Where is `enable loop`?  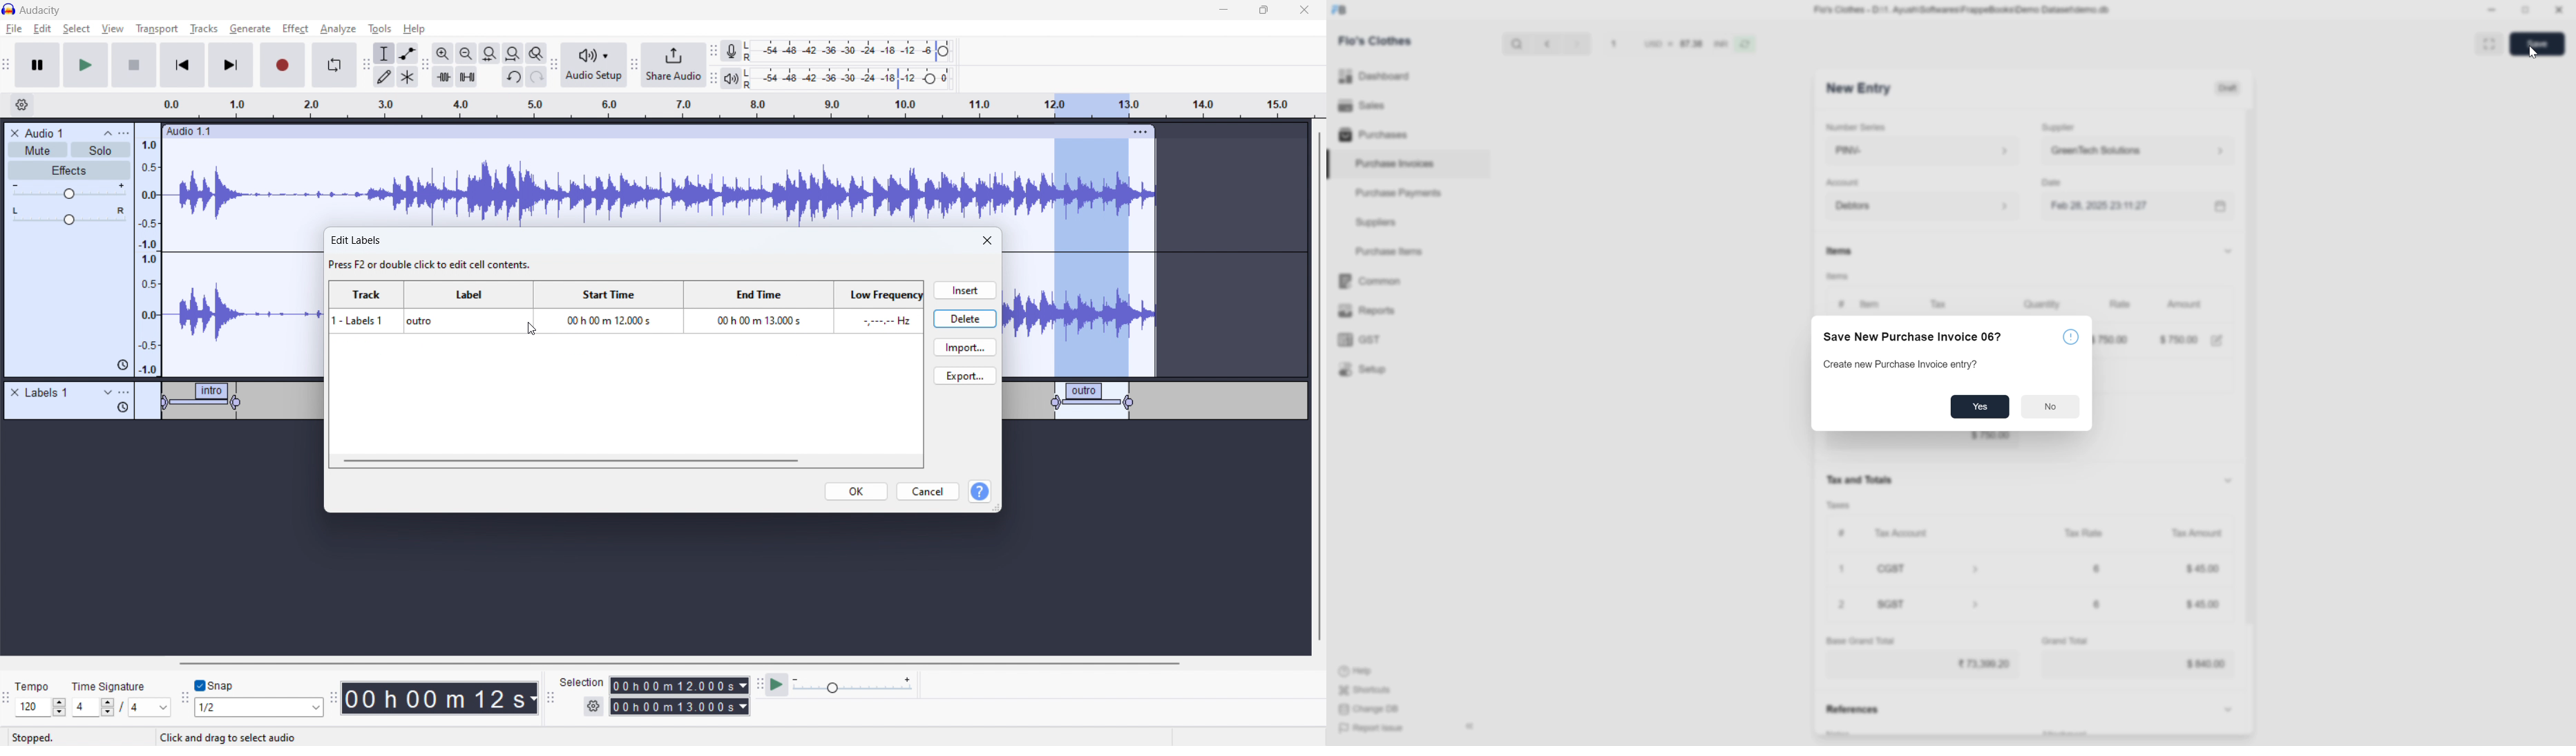 enable loop is located at coordinates (334, 64).